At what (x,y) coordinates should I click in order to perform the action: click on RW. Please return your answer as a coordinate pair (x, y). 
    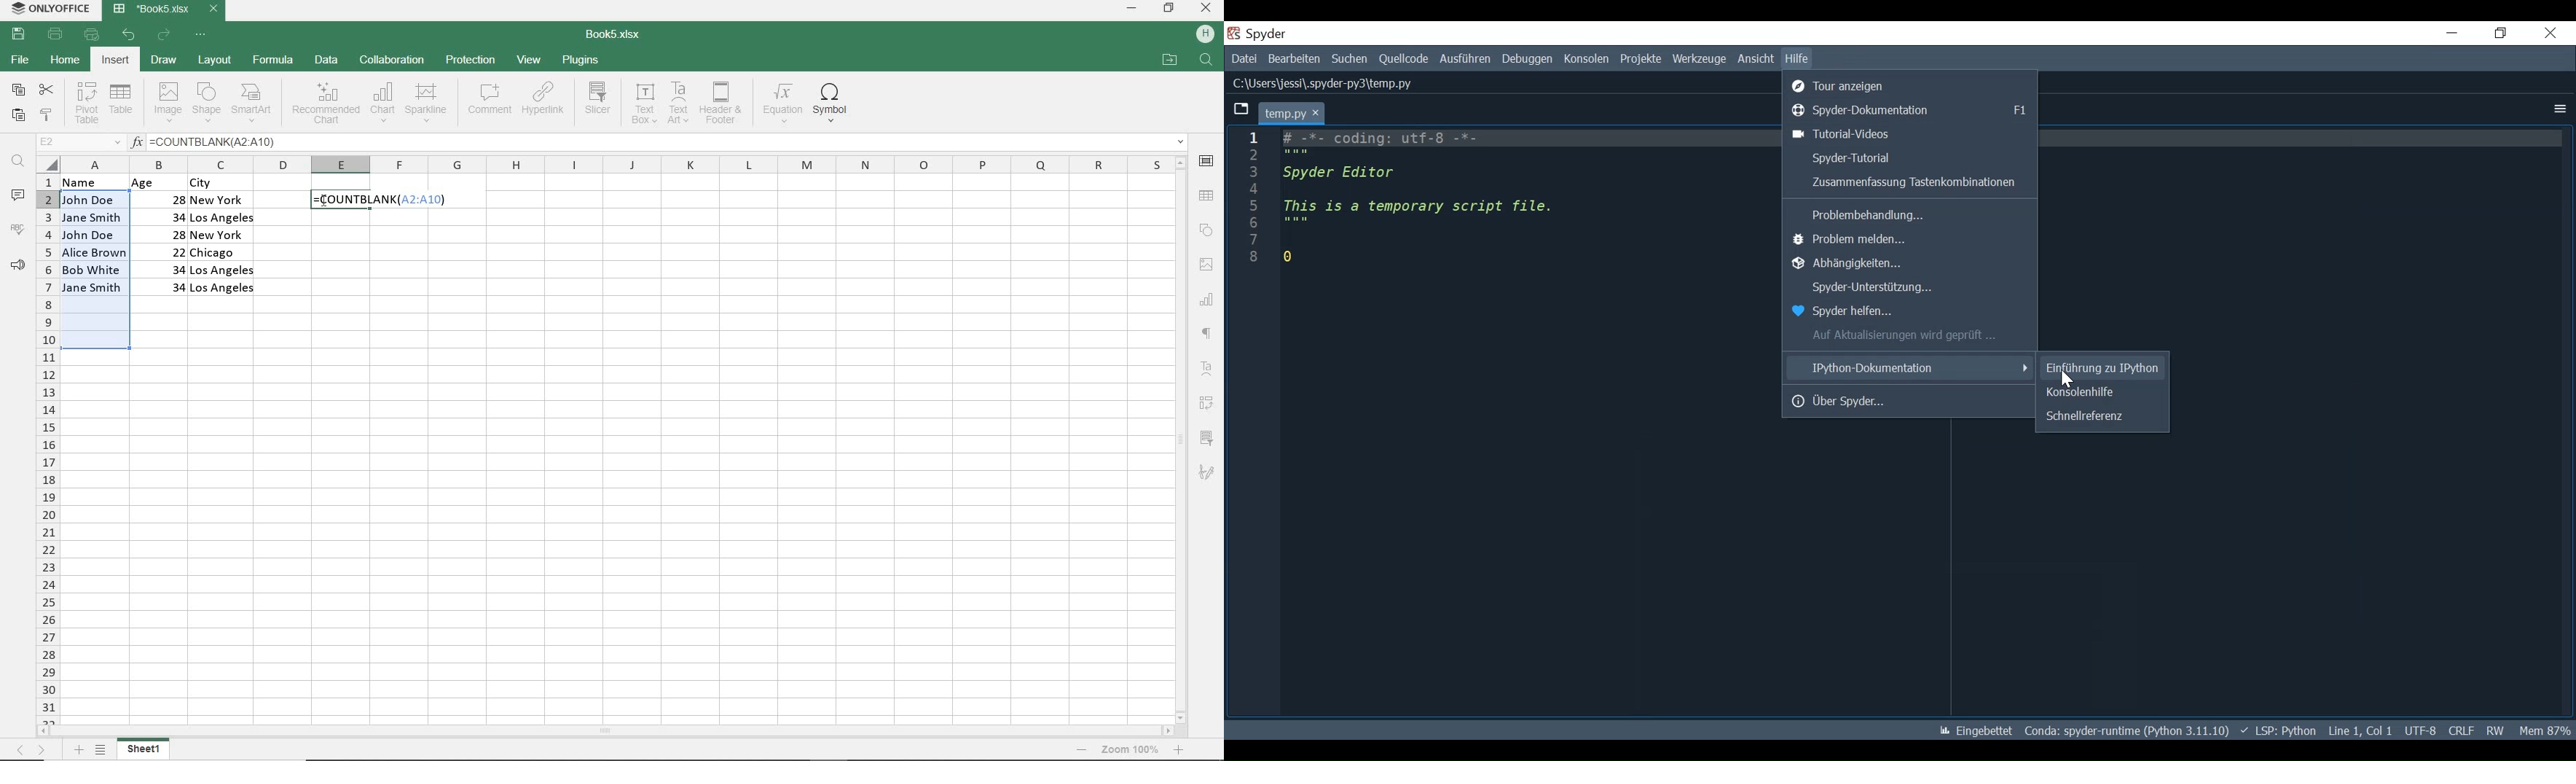
    Looking at the image, I should click on (2494, 731).